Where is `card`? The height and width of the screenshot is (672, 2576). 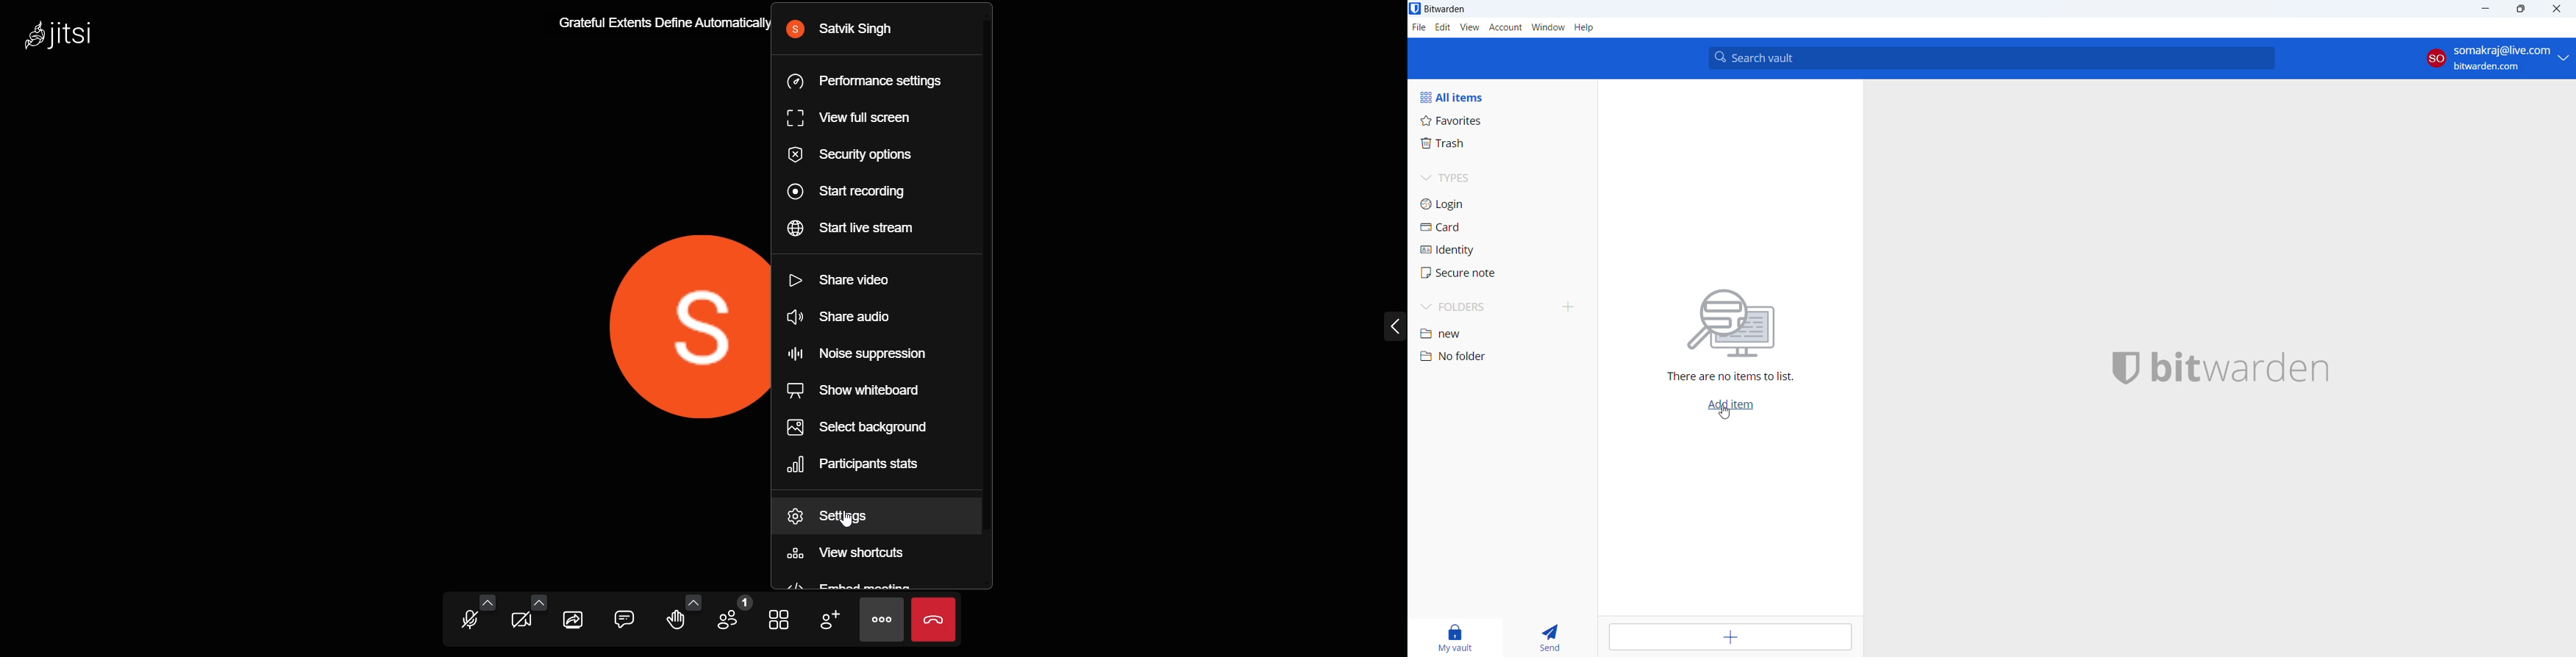
card is located at coordinates (1502, 228).